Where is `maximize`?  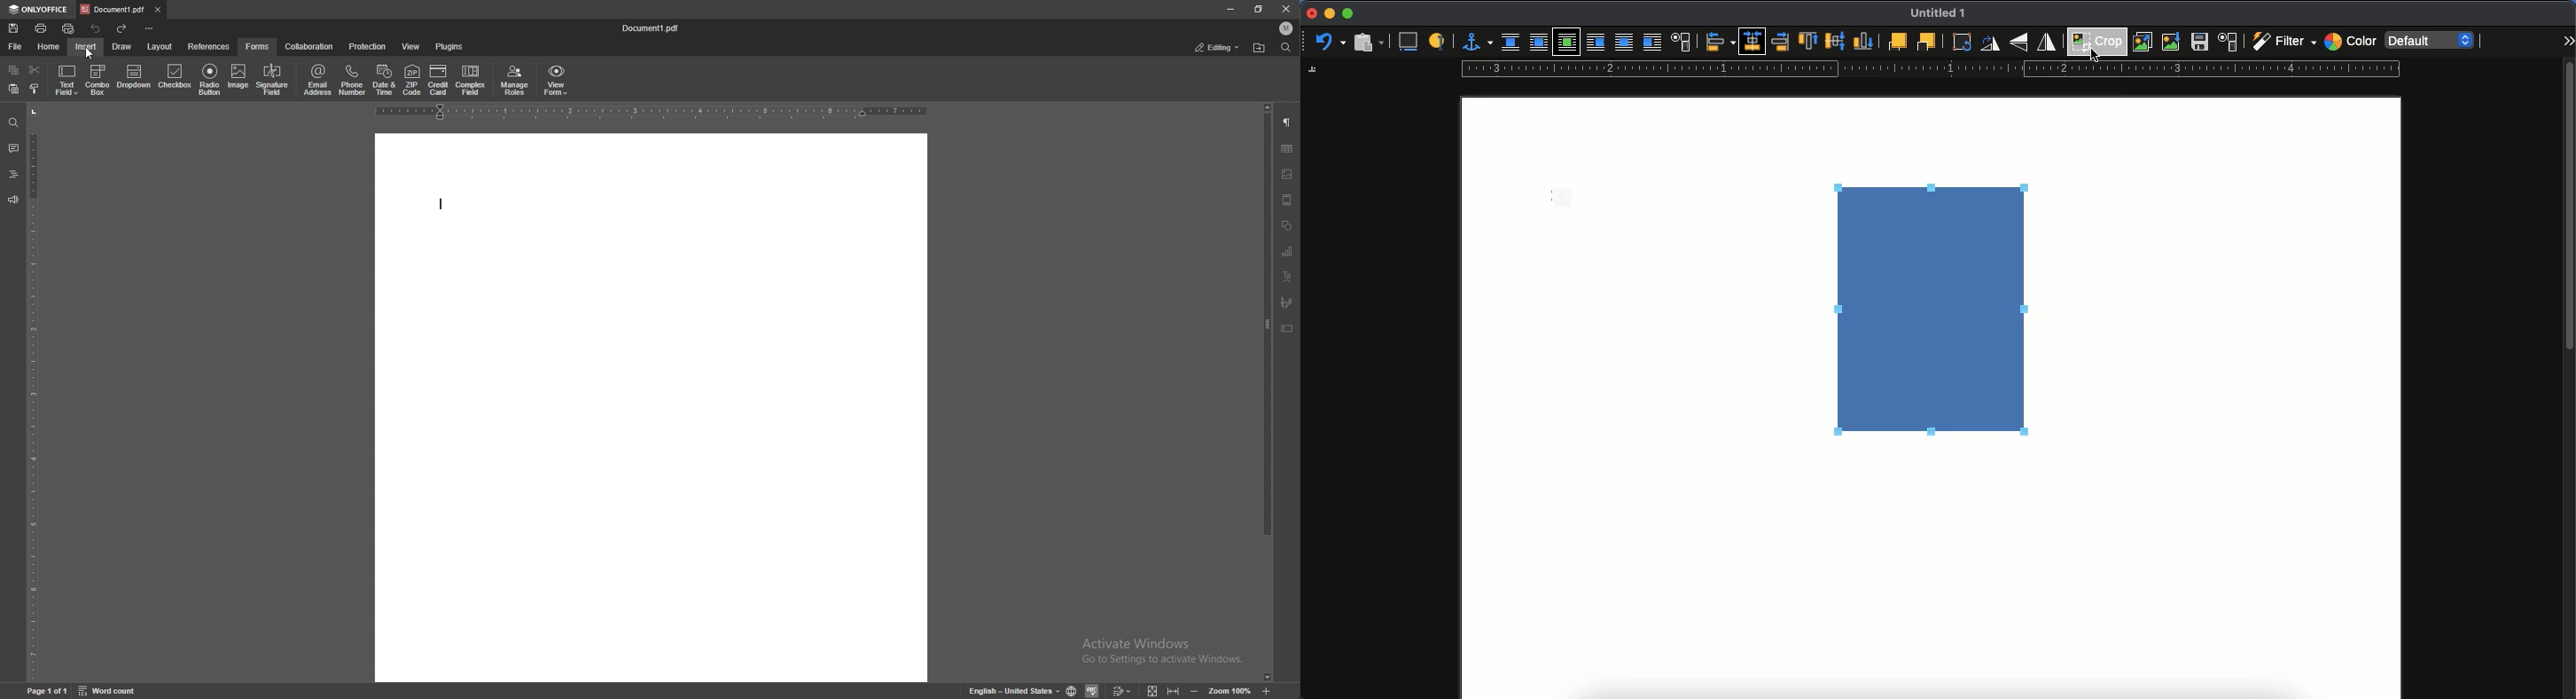 maximize is located at coordinates (1347, 14).